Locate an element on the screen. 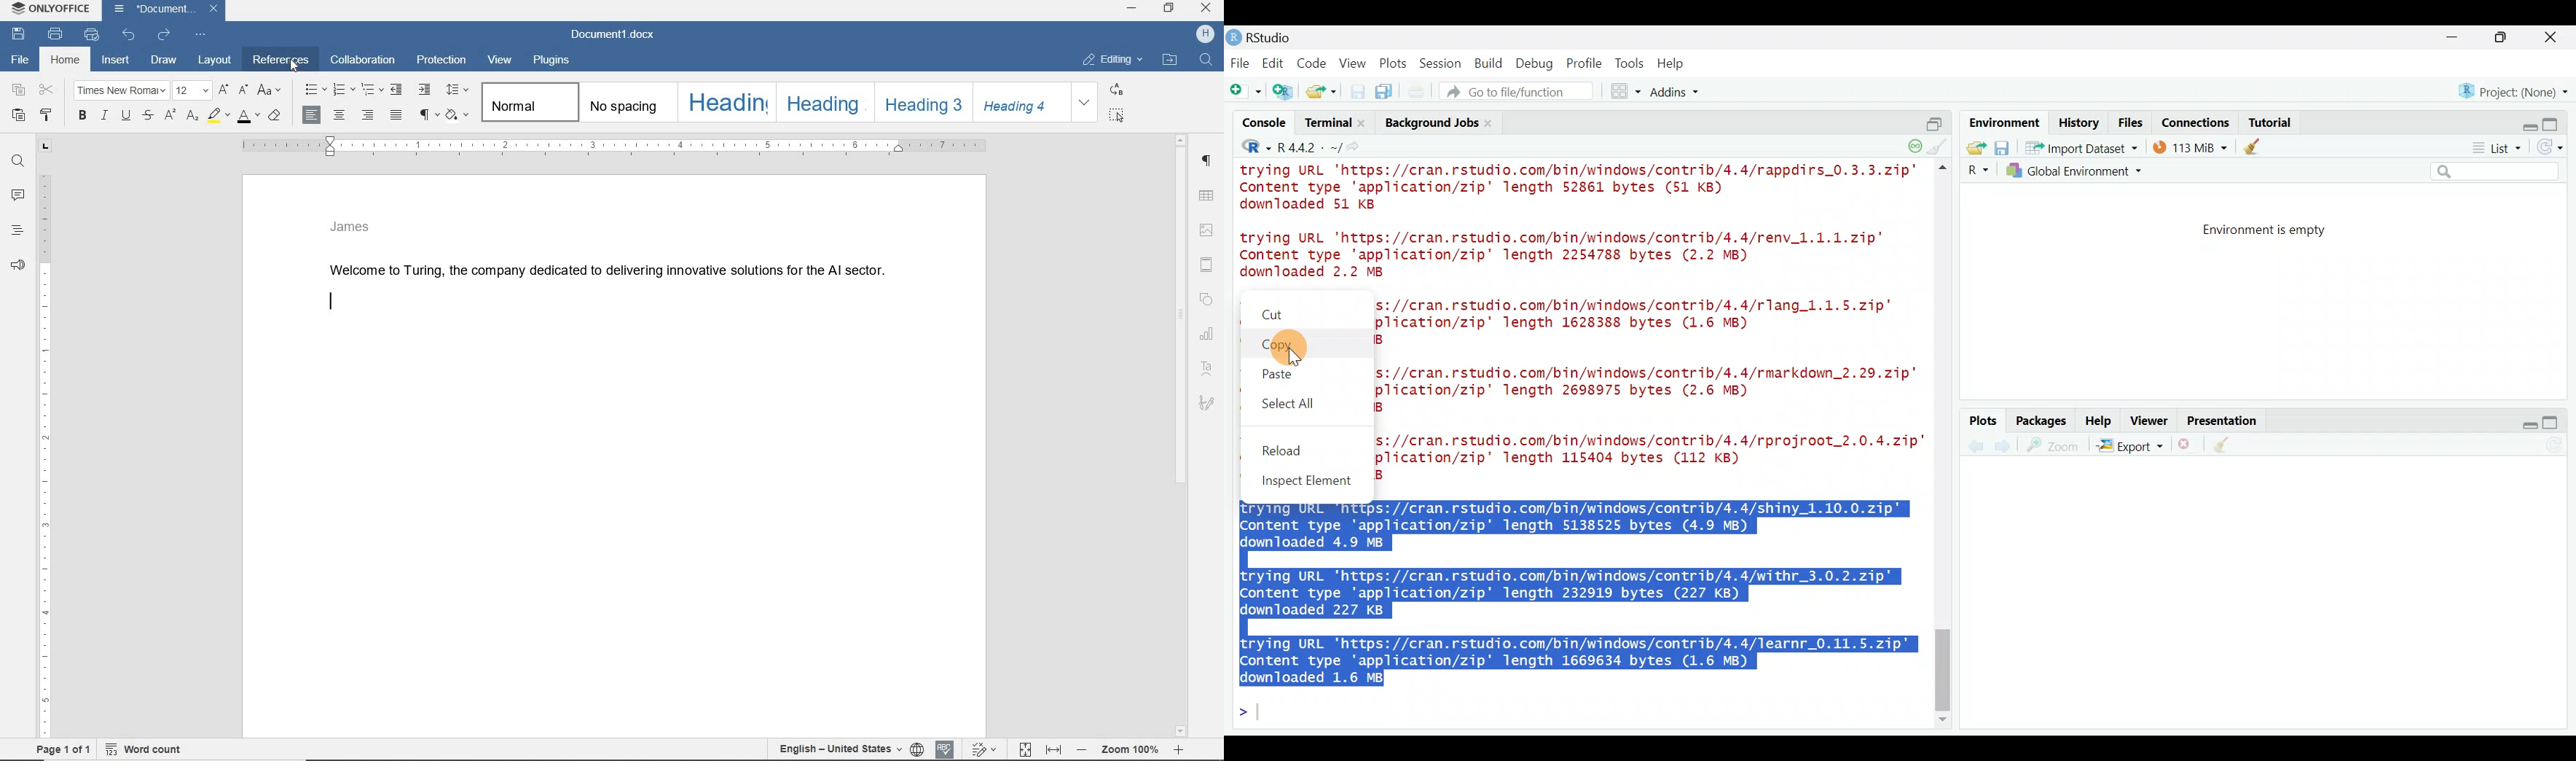 The width and height of the screenshot is (2576, 784). James is located at coordinates (351, 225).